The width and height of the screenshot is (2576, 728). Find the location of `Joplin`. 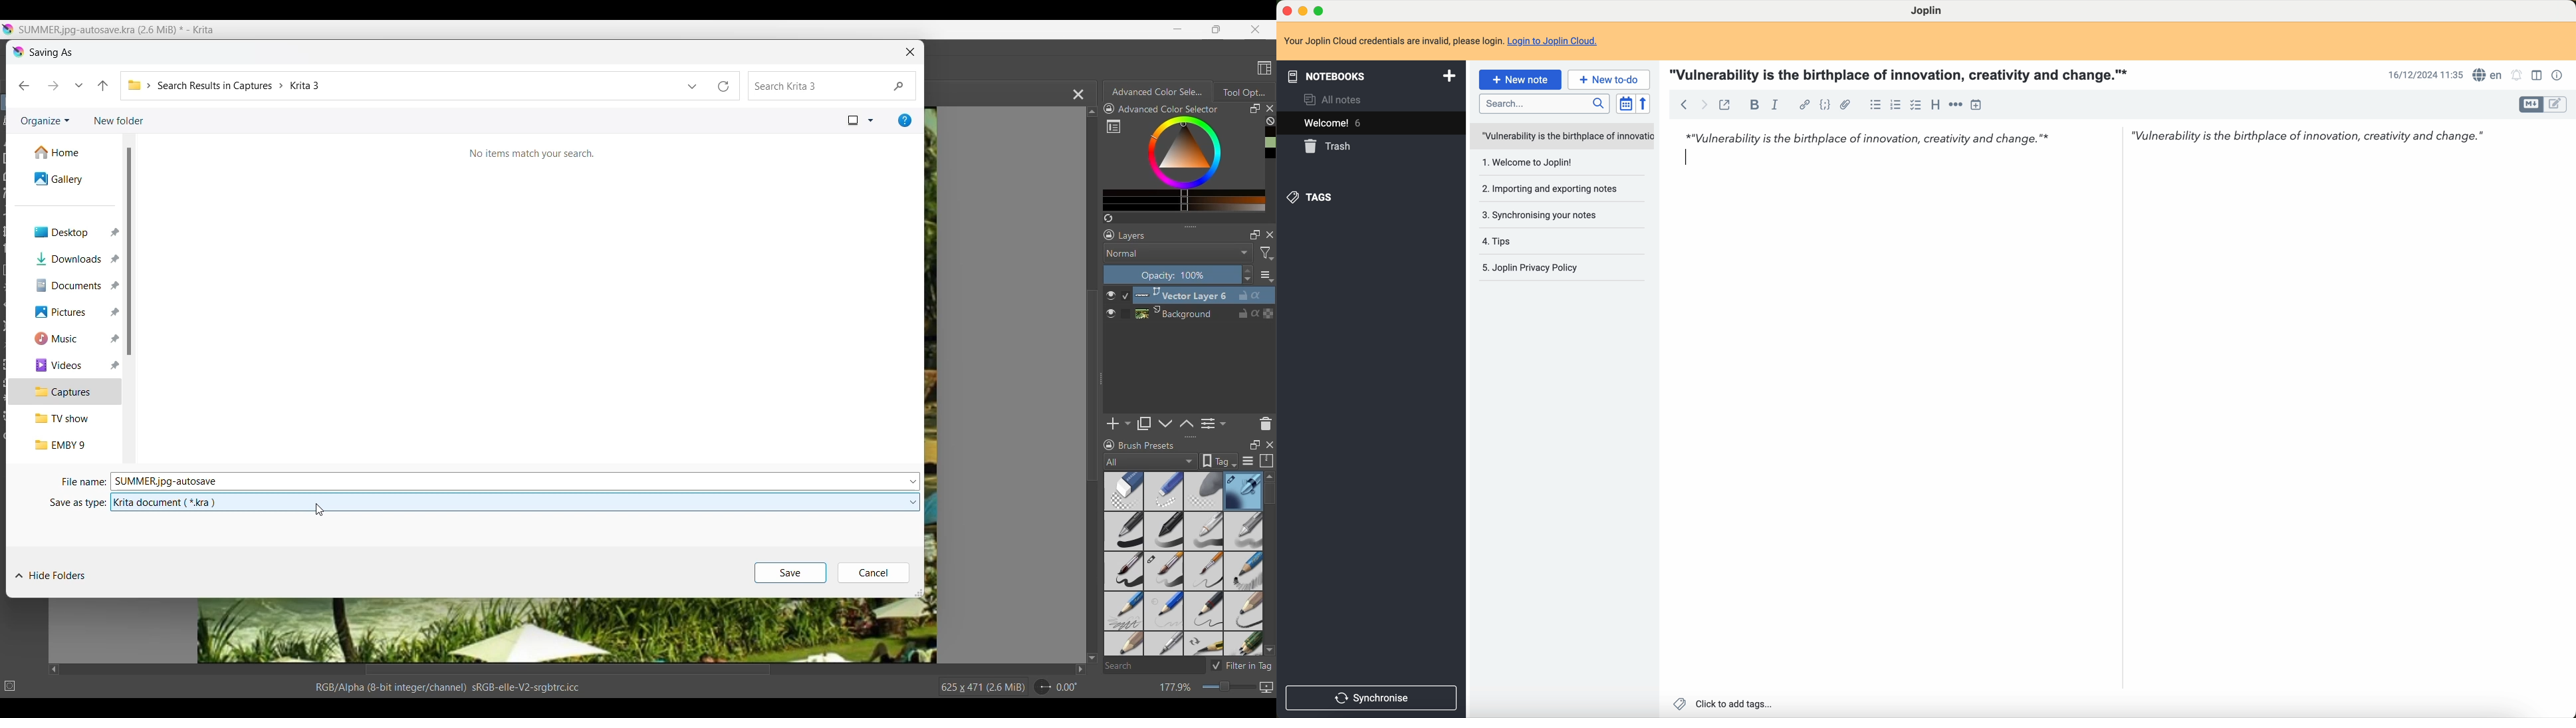

Joplin is located at coordinates (1929, 11).